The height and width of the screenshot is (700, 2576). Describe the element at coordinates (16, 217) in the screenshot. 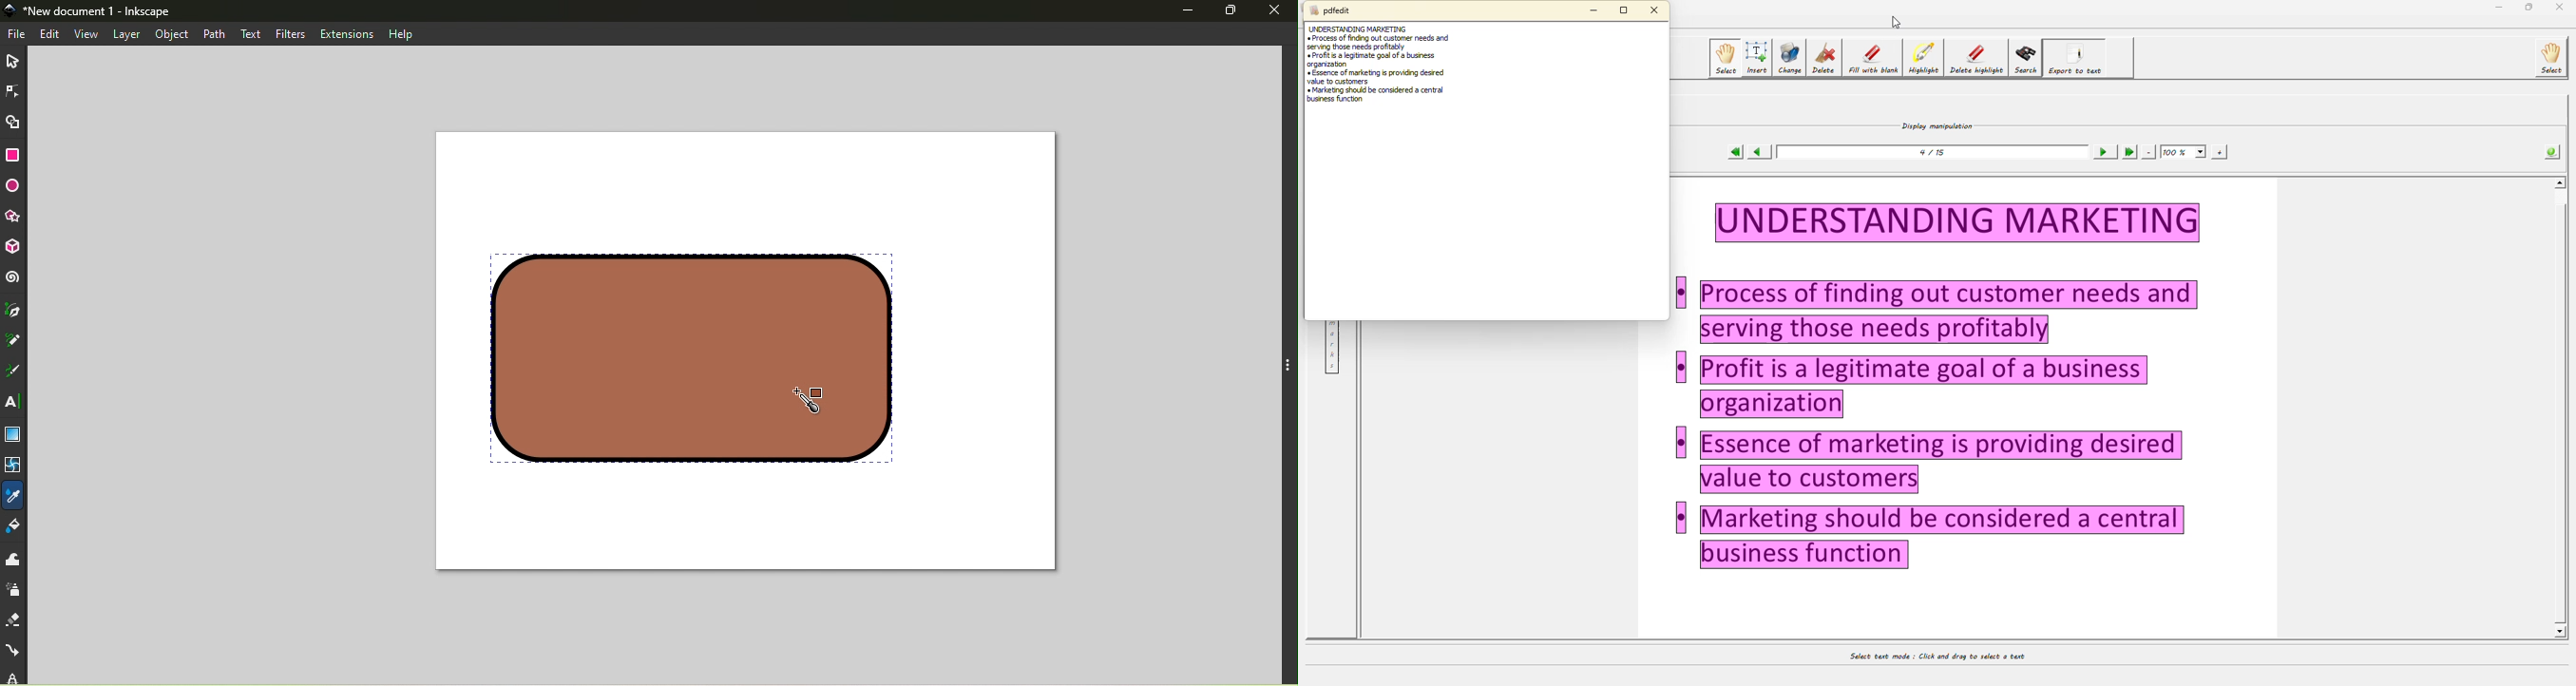

I see `Star/polygon tool` at that location.